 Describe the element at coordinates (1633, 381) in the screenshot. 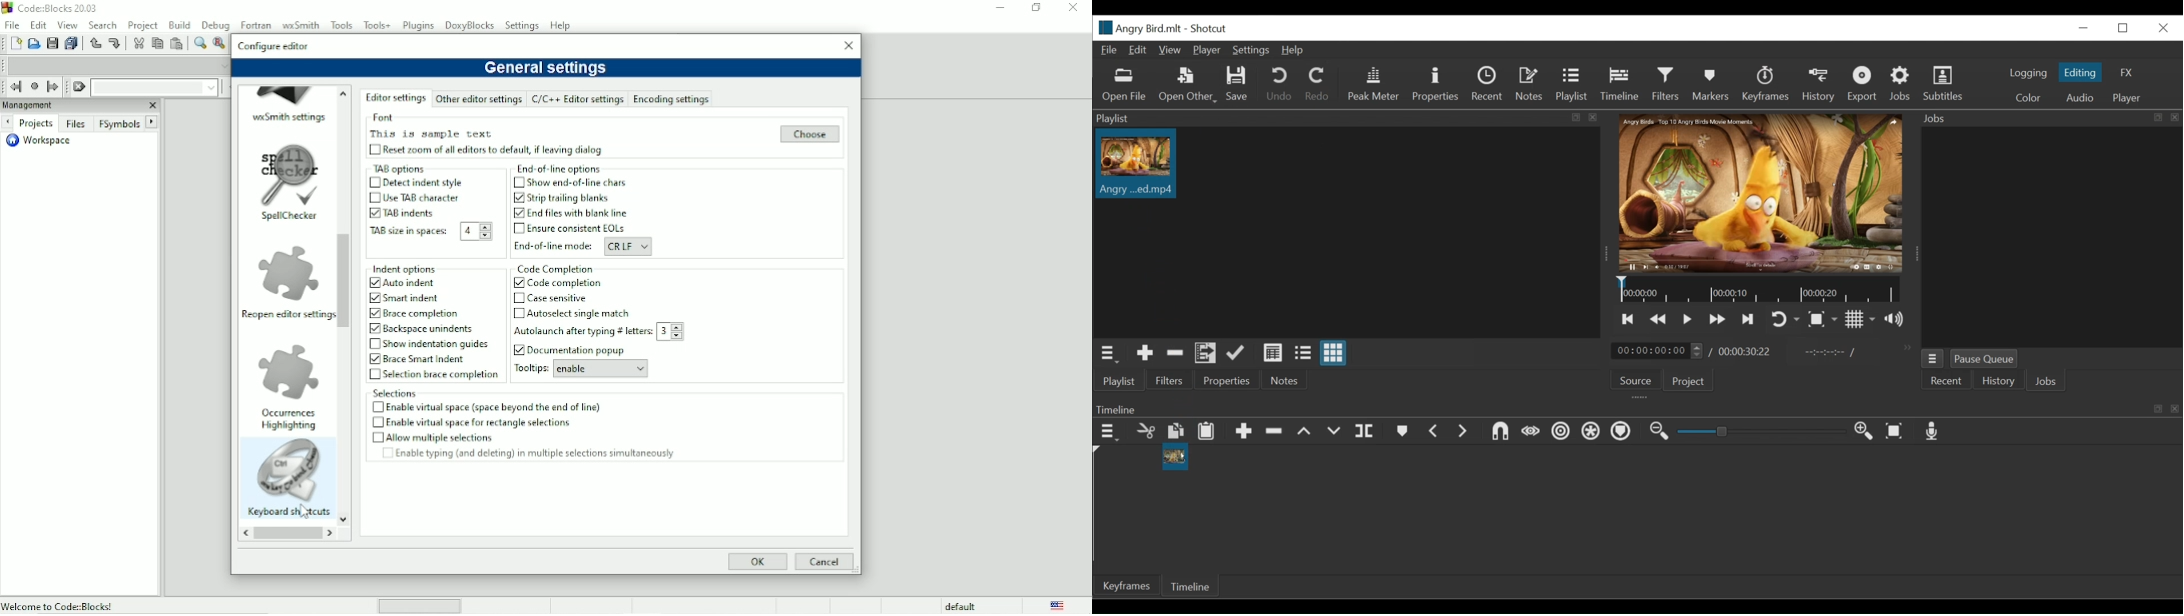

I see `Source` at that location.